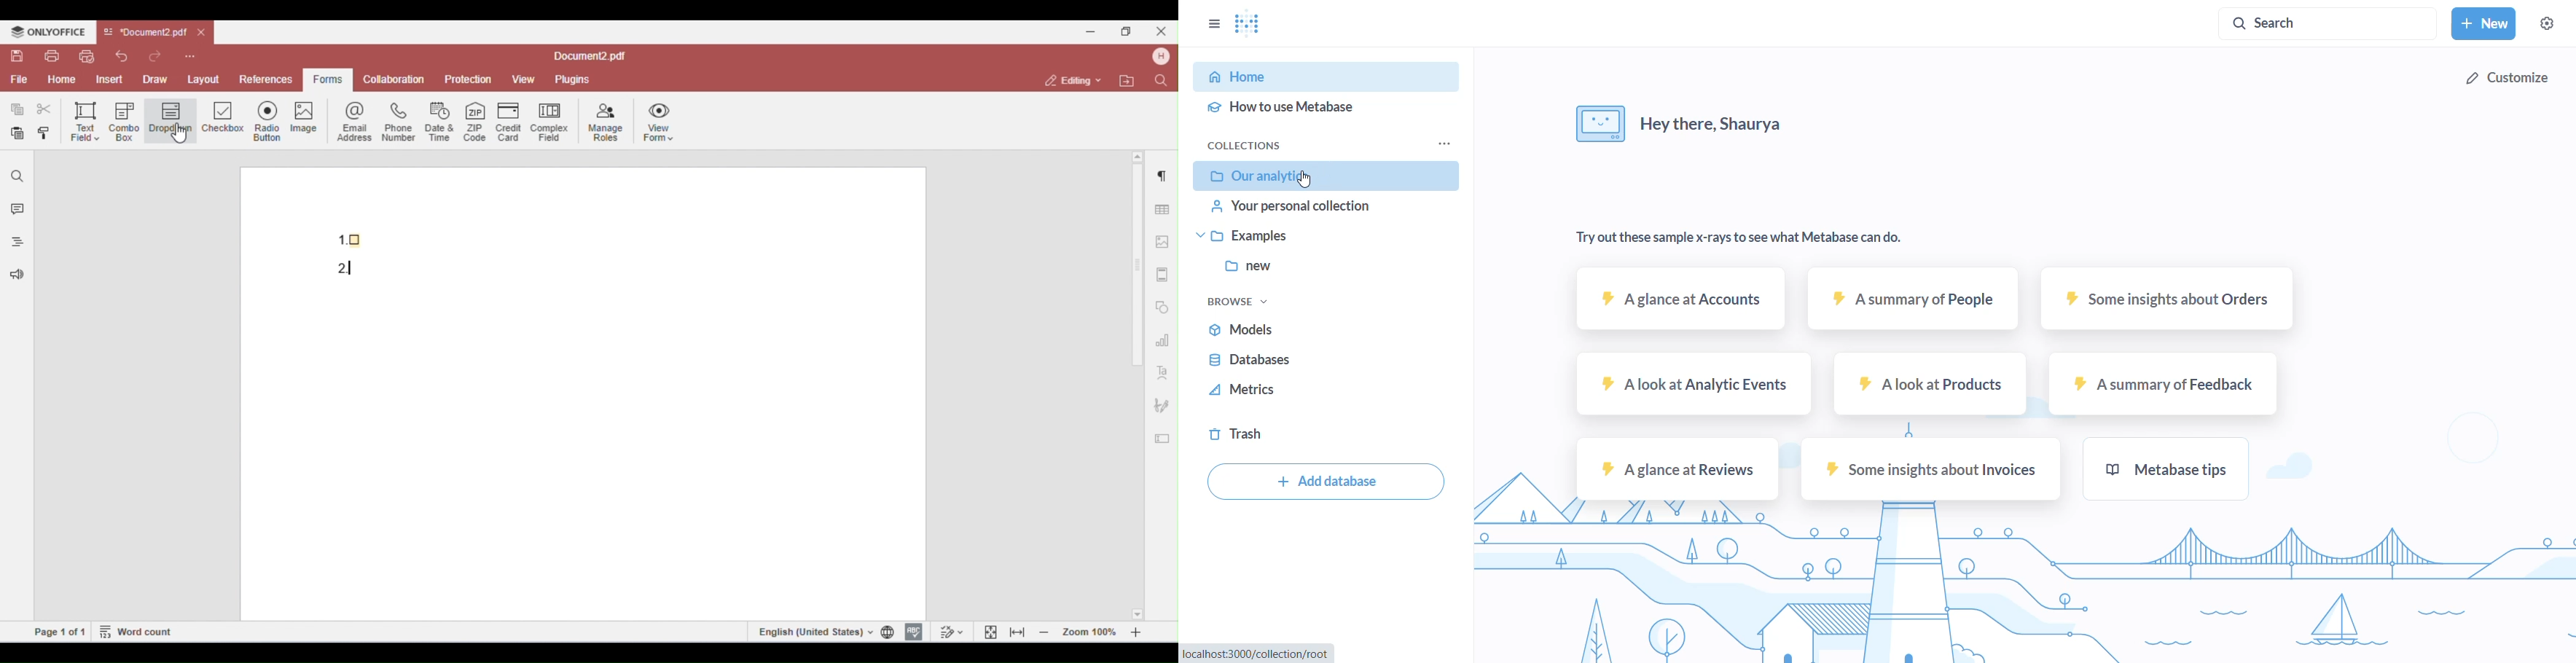 The width and height of the screenshot is (2576, 672). Describe the element at coordinates (1324, 211) in the screenshot. I see `your personal collection` at that location.